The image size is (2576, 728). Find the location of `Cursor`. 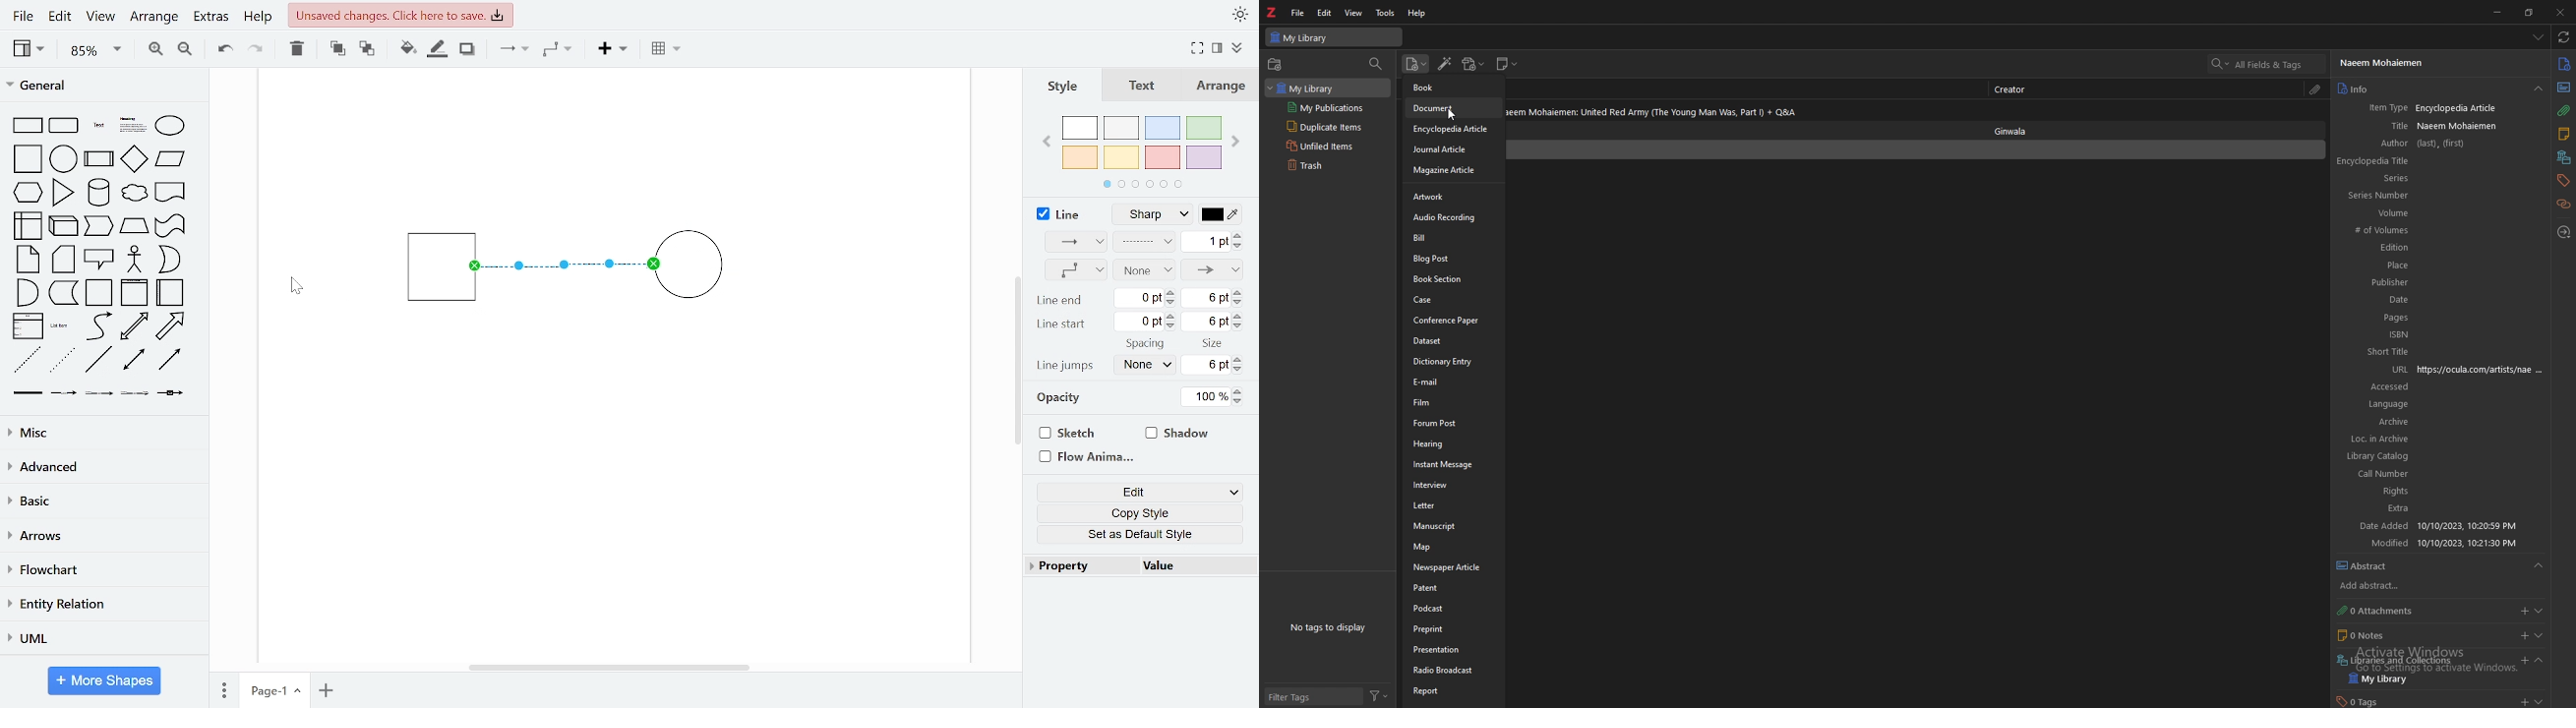

Cursor is located at coordinates (1452, 115).